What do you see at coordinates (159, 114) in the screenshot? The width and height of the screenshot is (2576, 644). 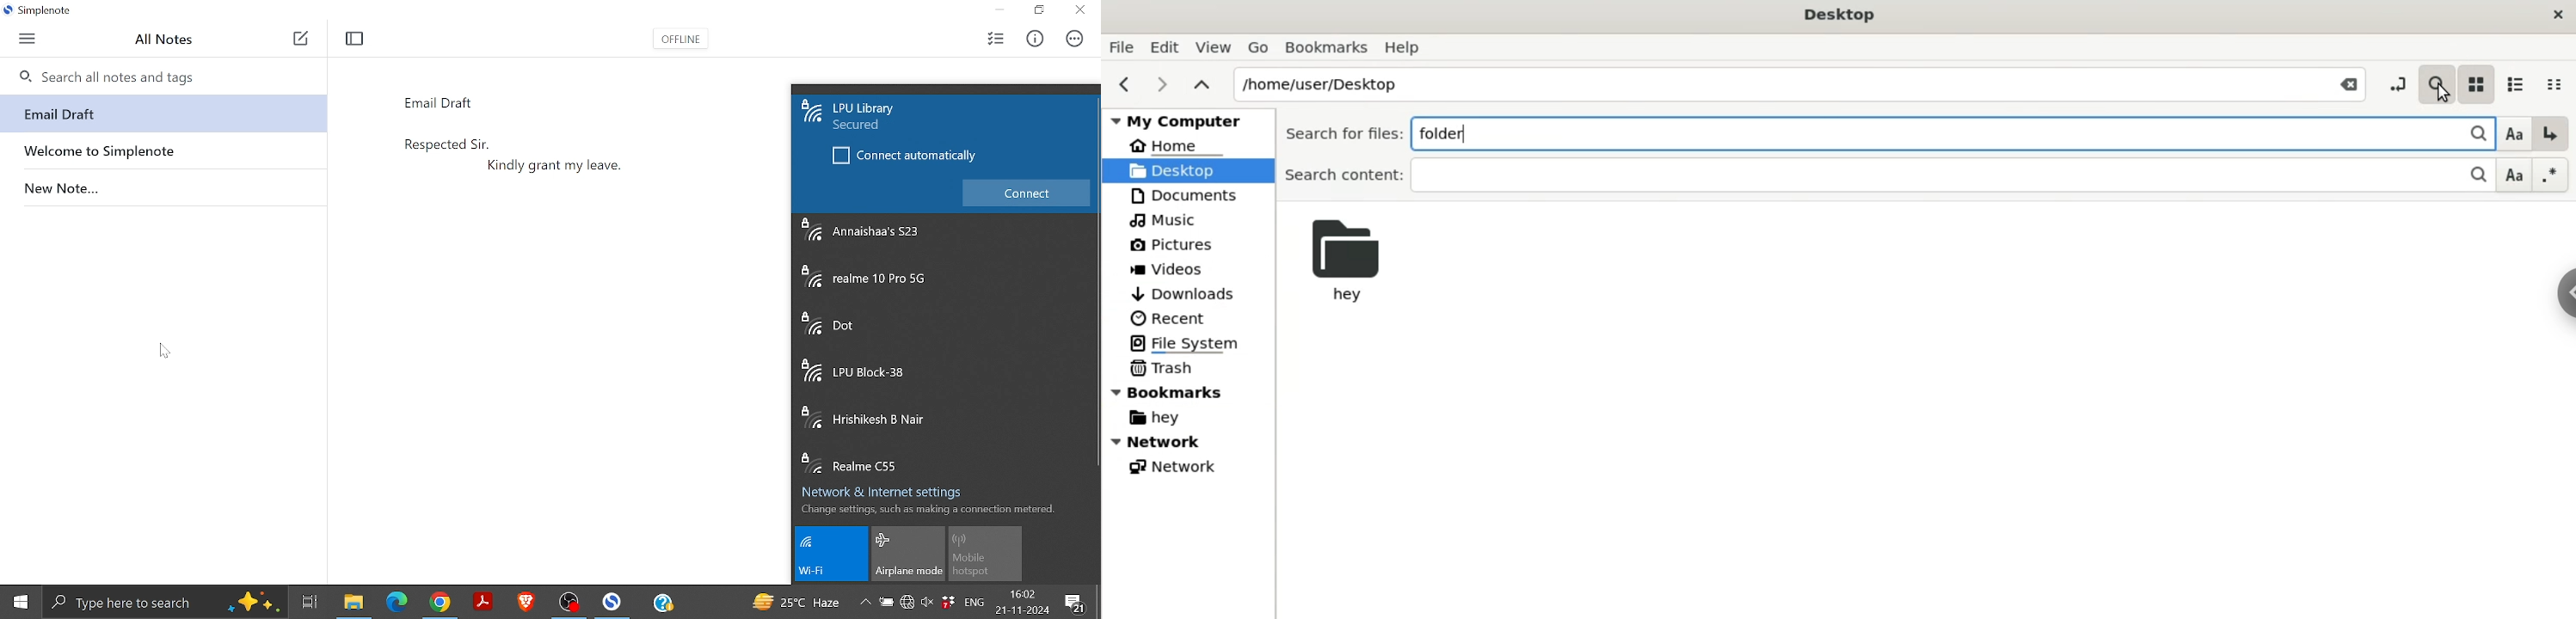 I see `Note titled "Email Draft"` at bounding box center [159, 114].